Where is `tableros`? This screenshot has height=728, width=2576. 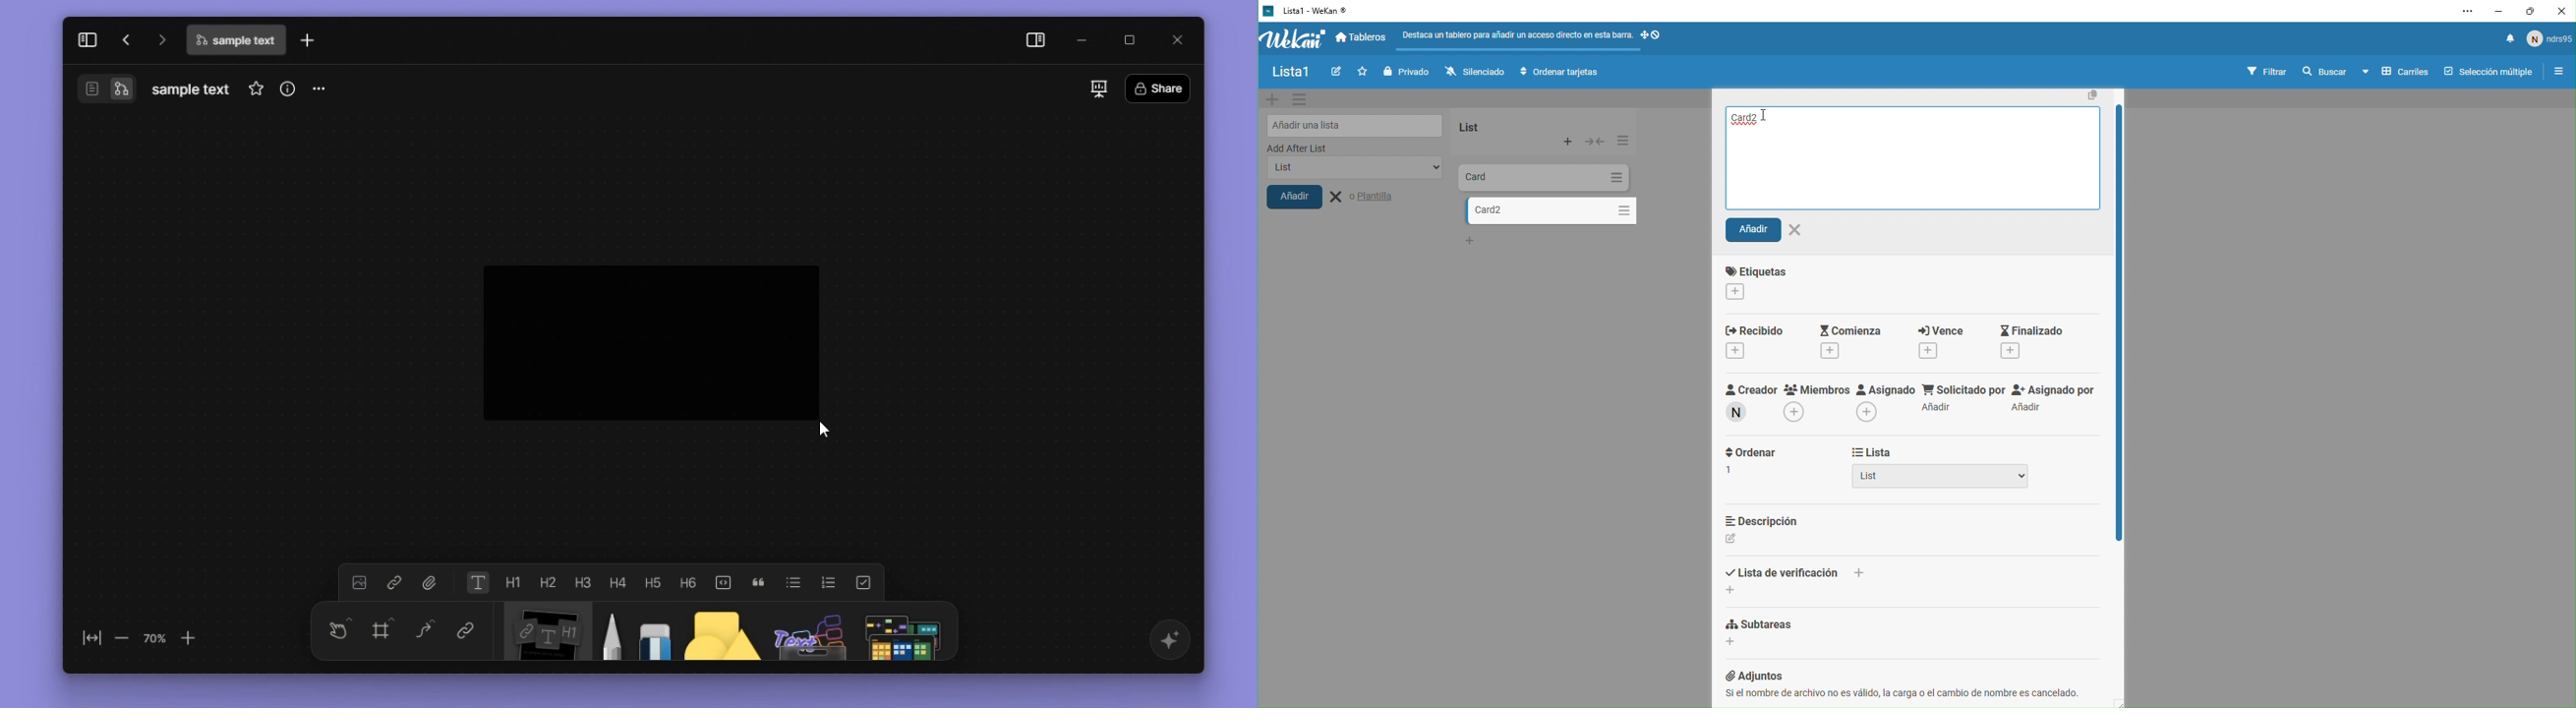
tableros is located at coordinates (1364, 38).